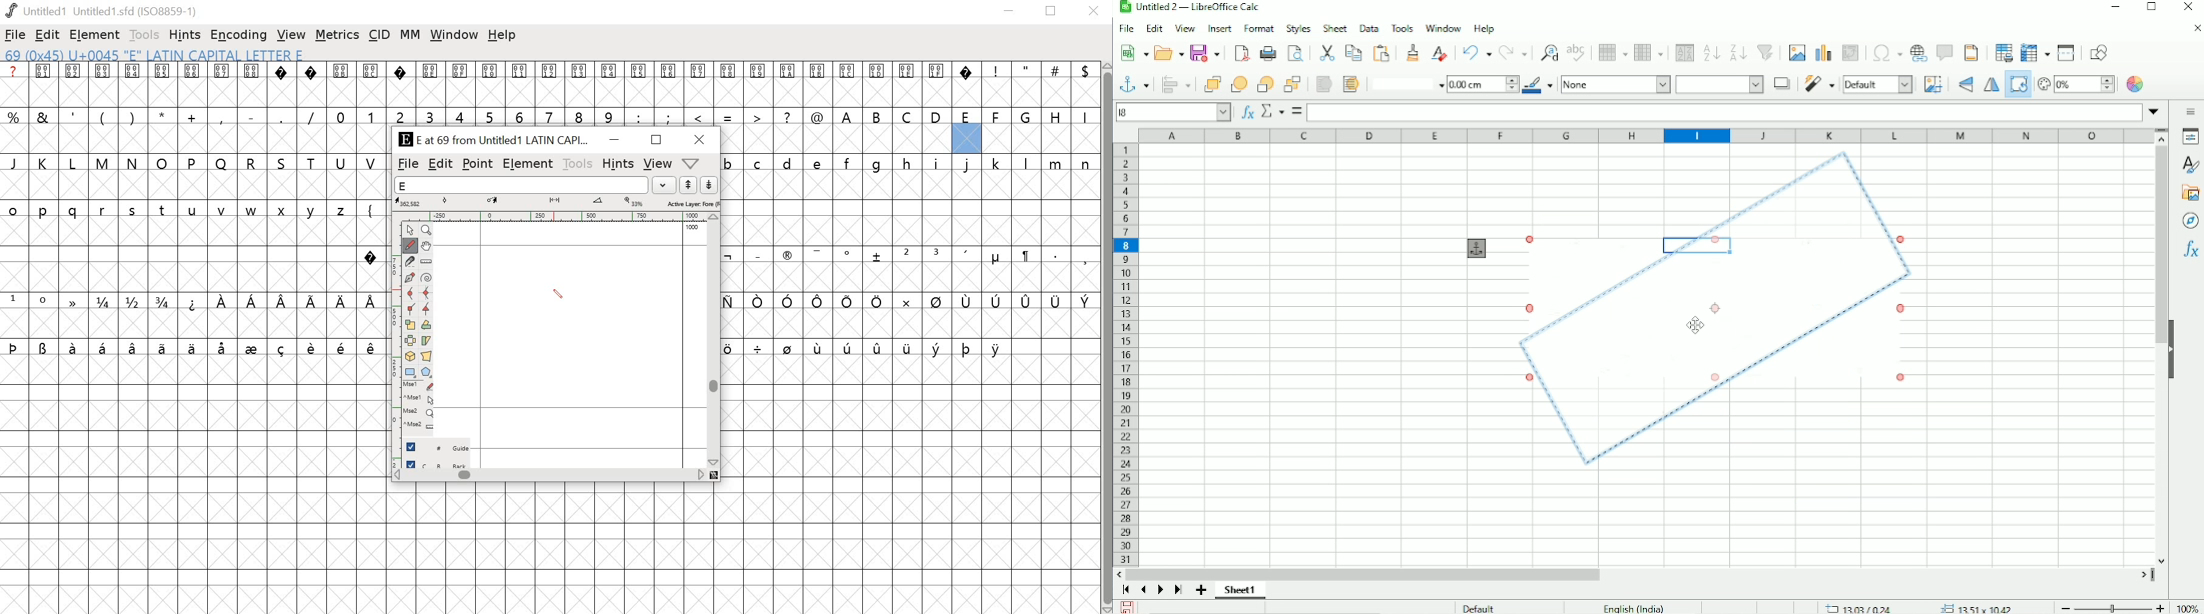  Describe the element at coordinates (1767, 53) in the screenshot. I see `Autofilter` at that location.